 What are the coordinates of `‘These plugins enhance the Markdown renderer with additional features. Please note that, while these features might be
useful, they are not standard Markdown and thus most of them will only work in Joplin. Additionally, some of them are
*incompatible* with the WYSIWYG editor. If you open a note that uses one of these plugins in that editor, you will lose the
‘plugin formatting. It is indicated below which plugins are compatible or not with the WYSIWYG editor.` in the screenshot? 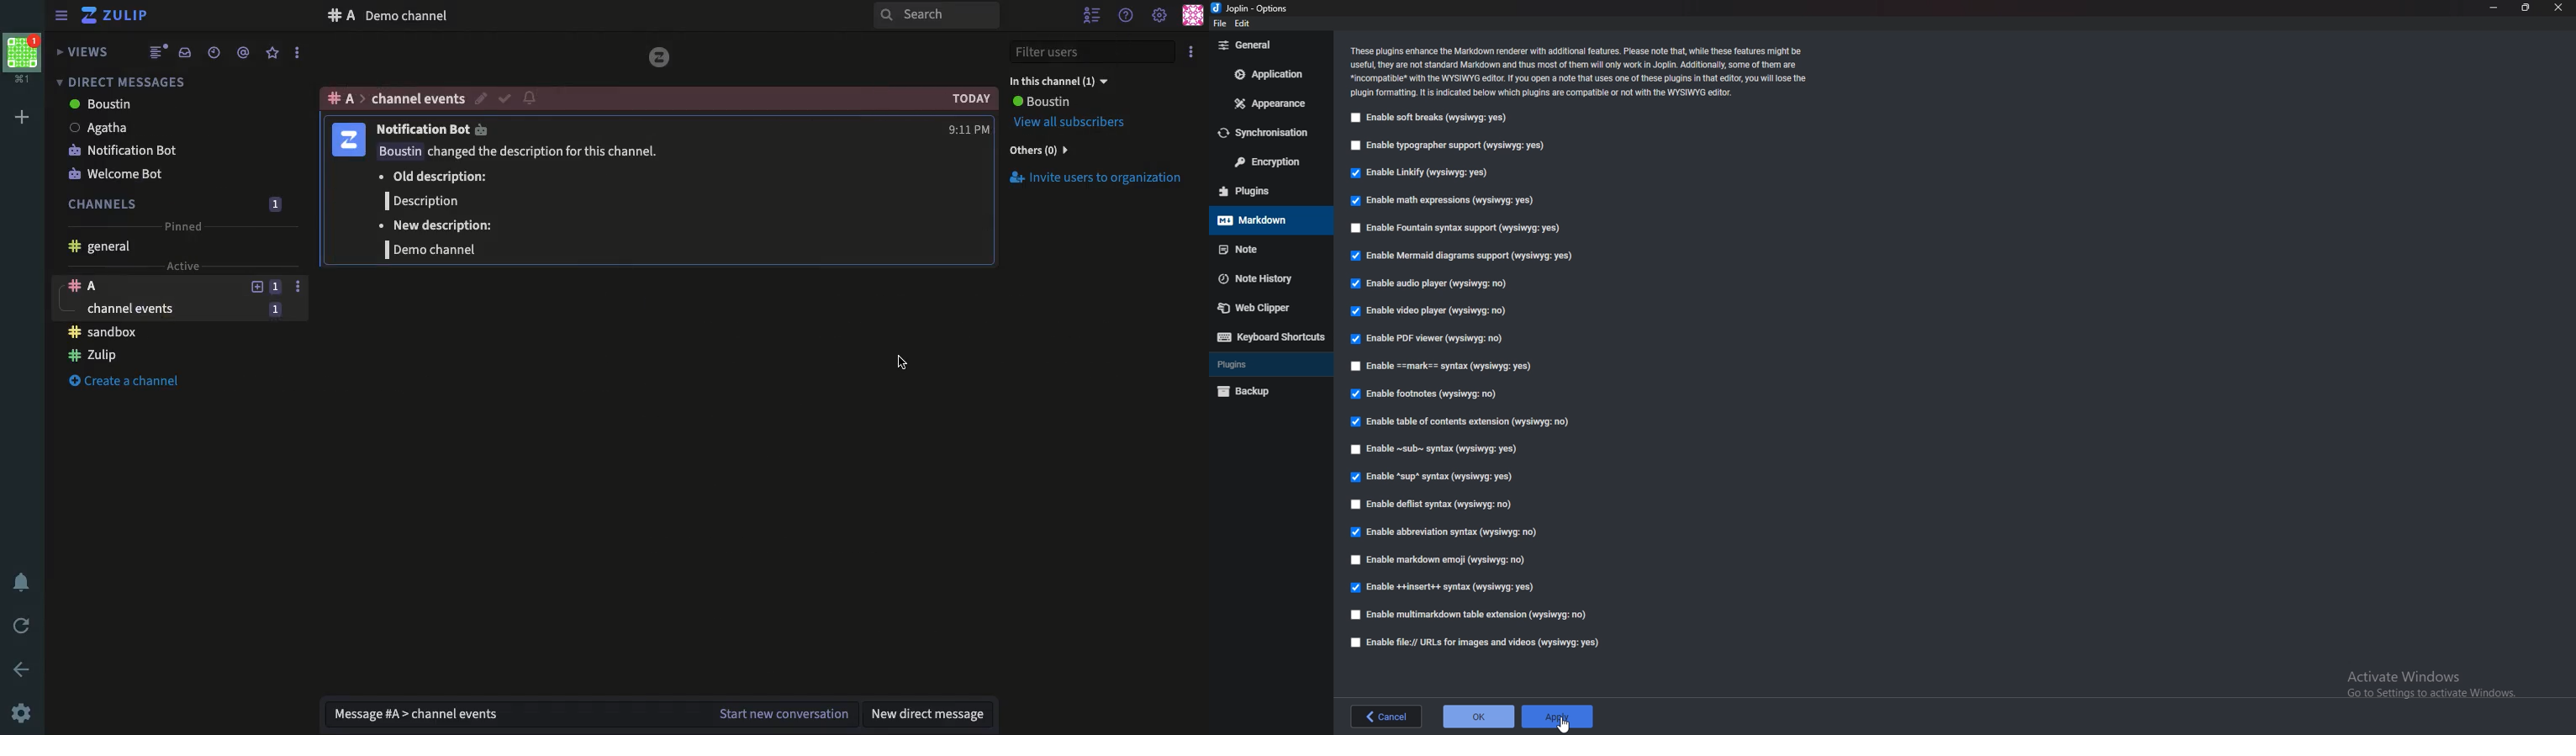 It's located at (1582, 69).